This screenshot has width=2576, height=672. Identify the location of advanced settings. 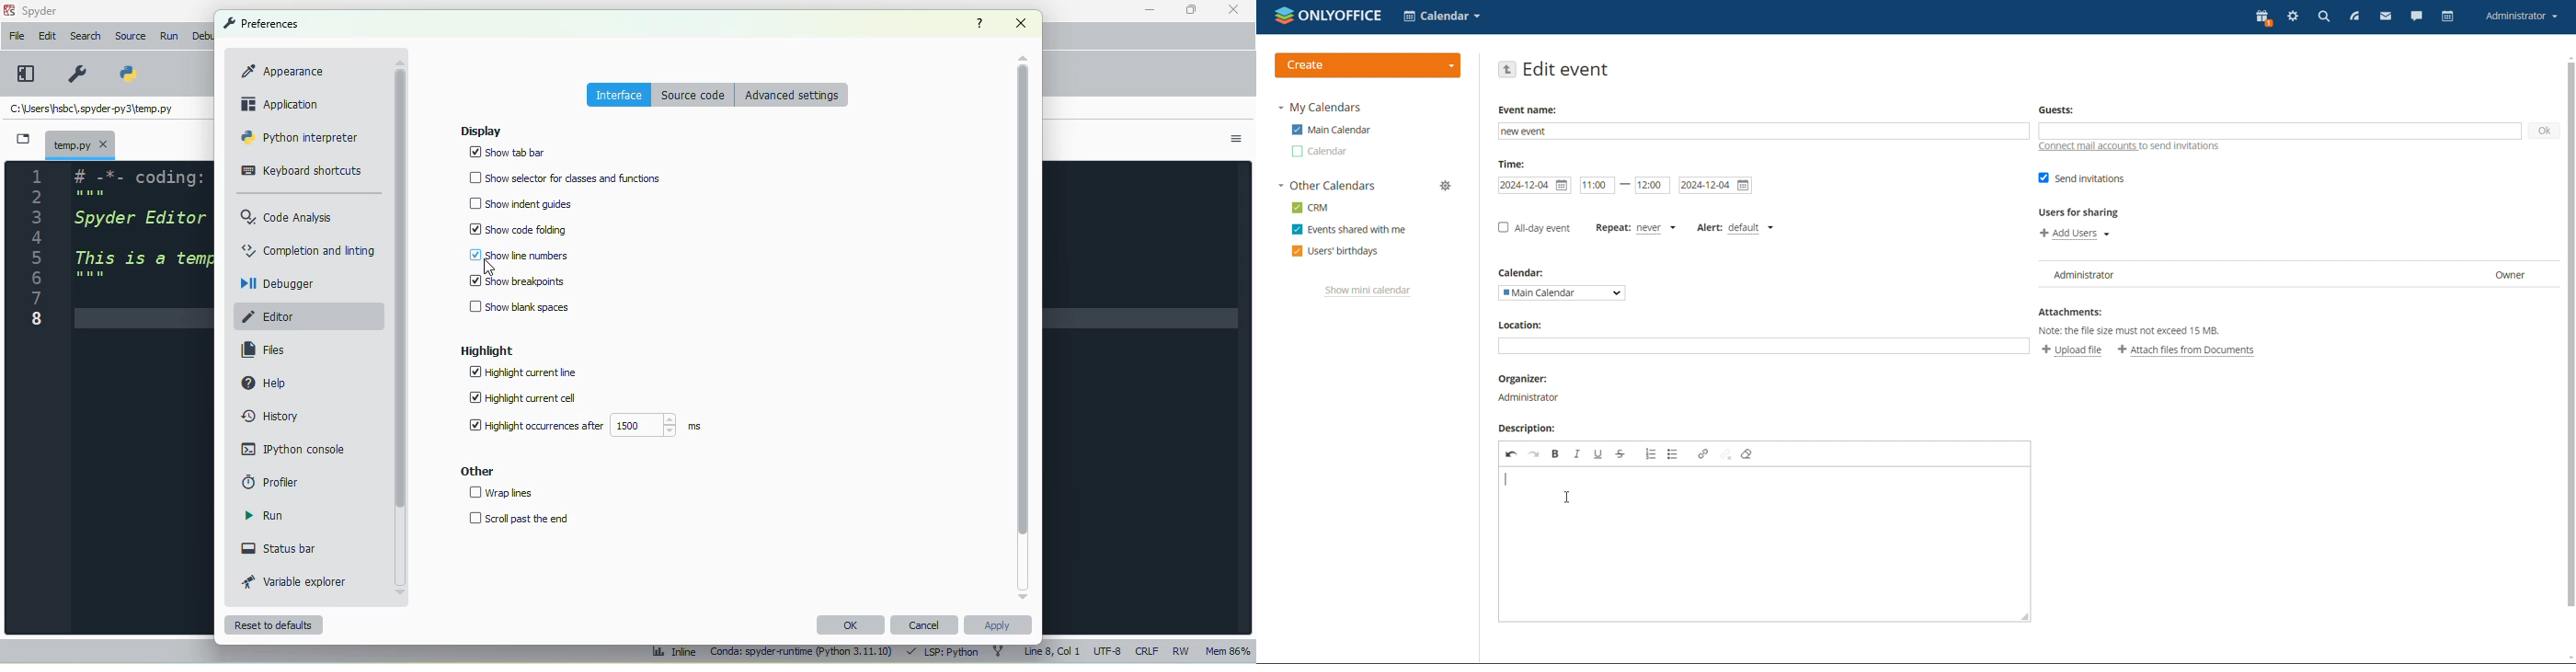
(793, 94).